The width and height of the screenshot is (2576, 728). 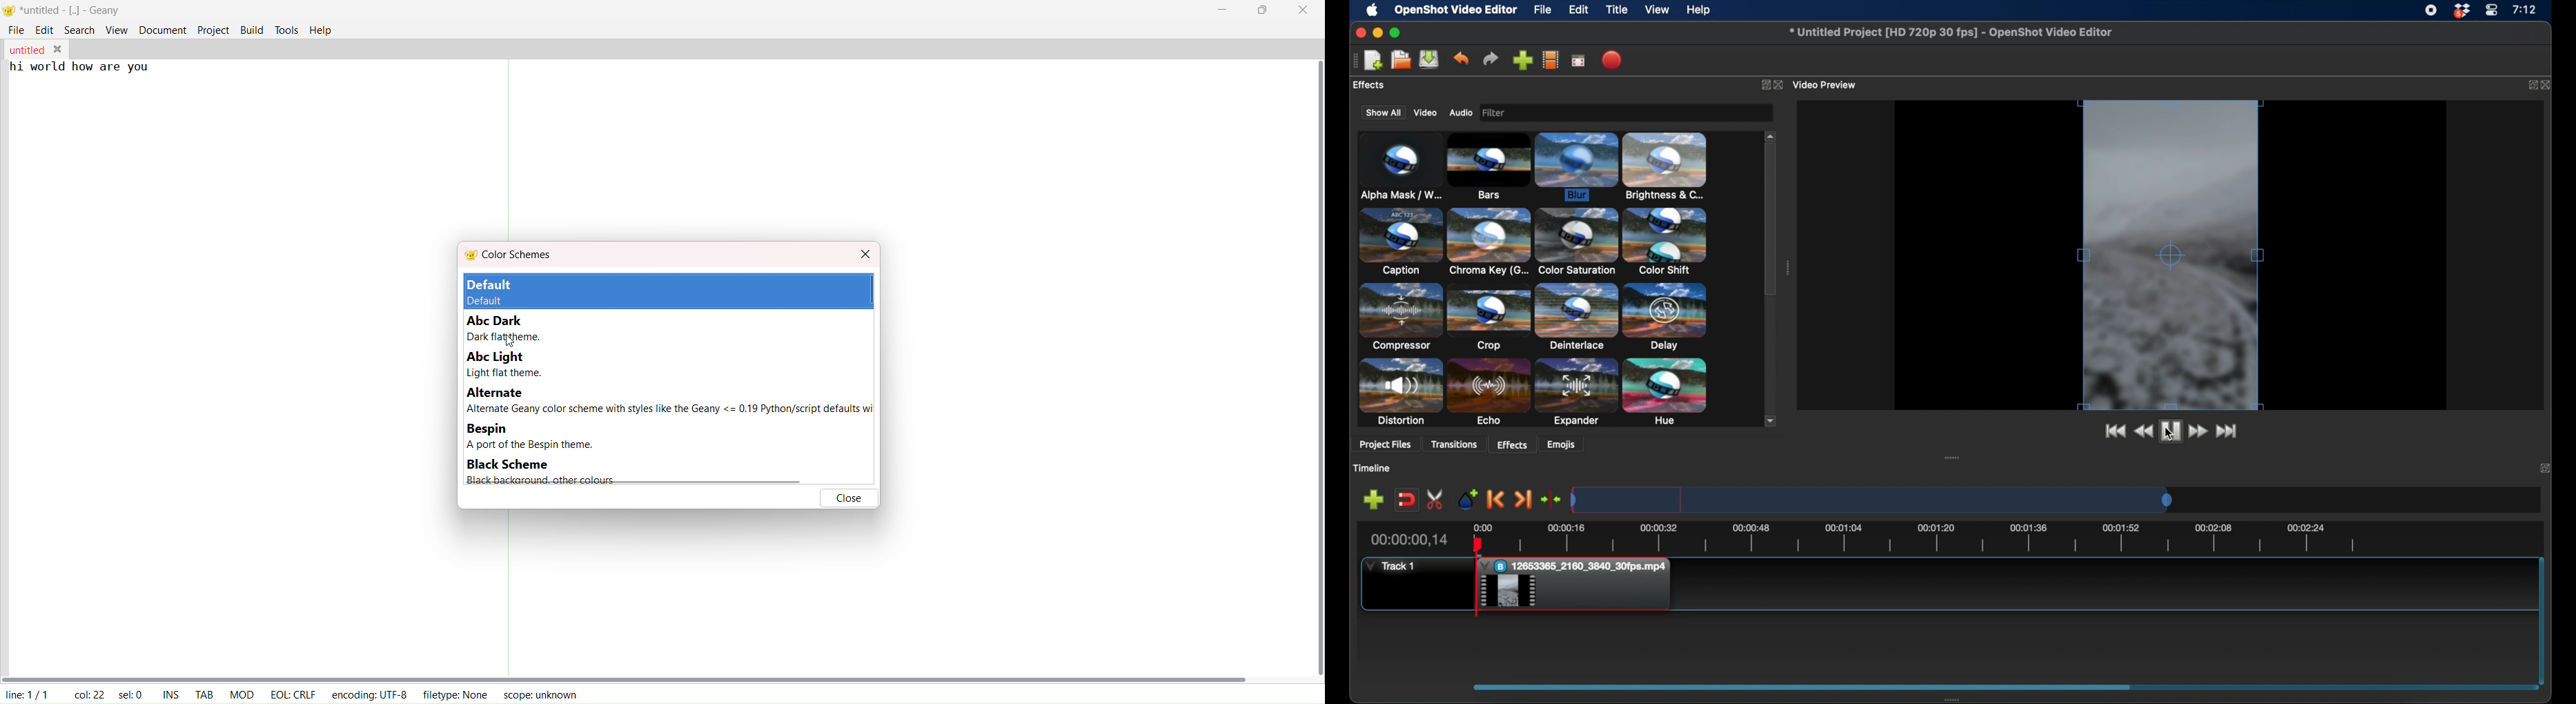 I want to click on jump to start, so click(x=2115, y=432).